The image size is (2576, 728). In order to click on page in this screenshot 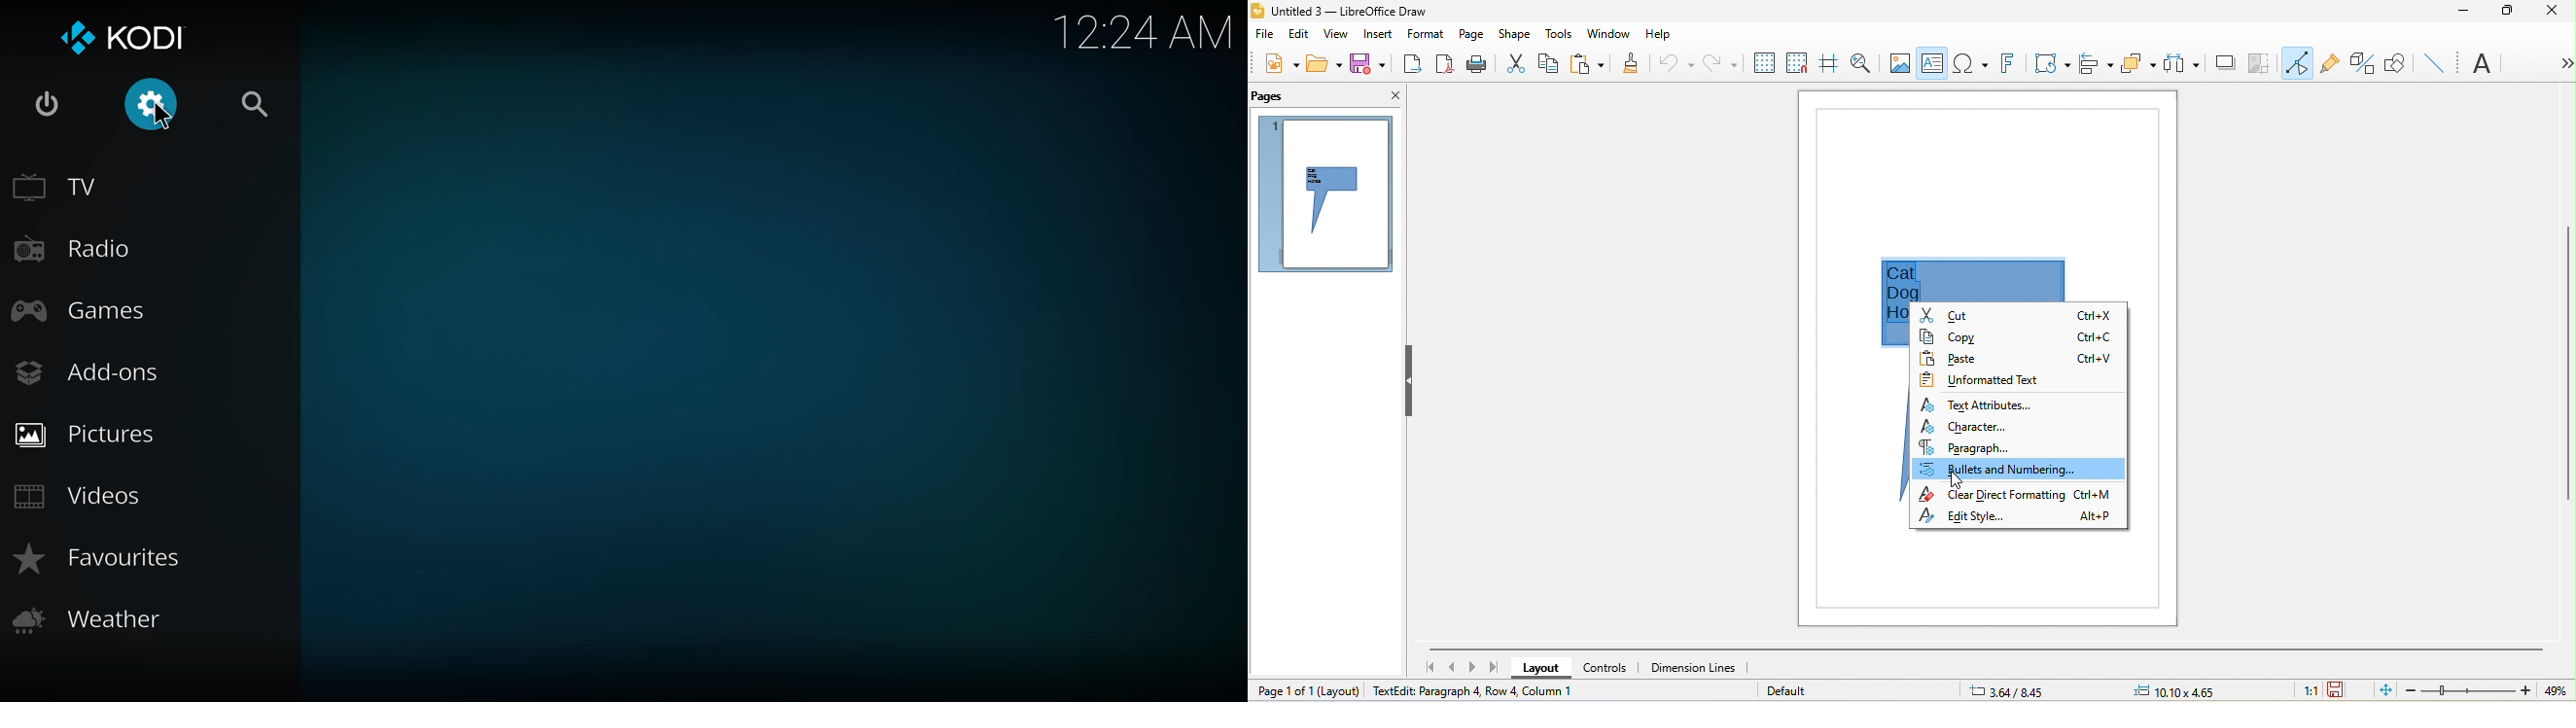, I will do `click(1471, 31)`.